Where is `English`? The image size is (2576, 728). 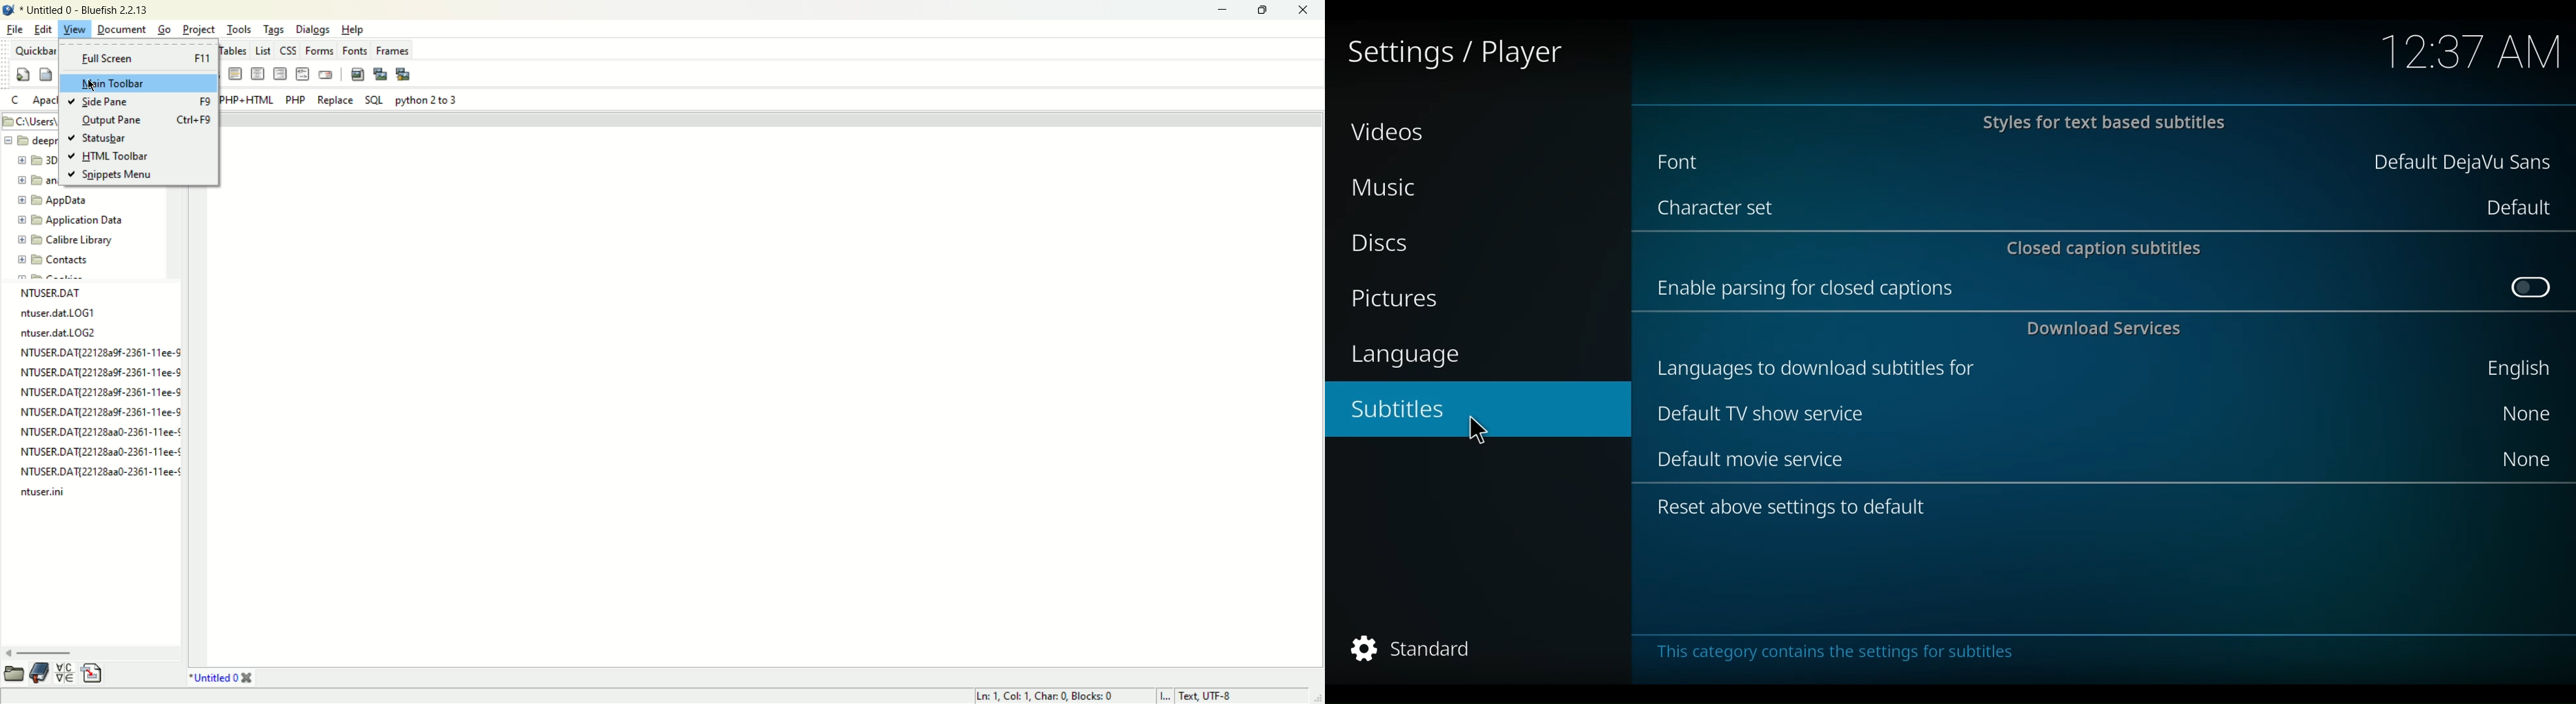 English is located at coordinates (2516, 372).